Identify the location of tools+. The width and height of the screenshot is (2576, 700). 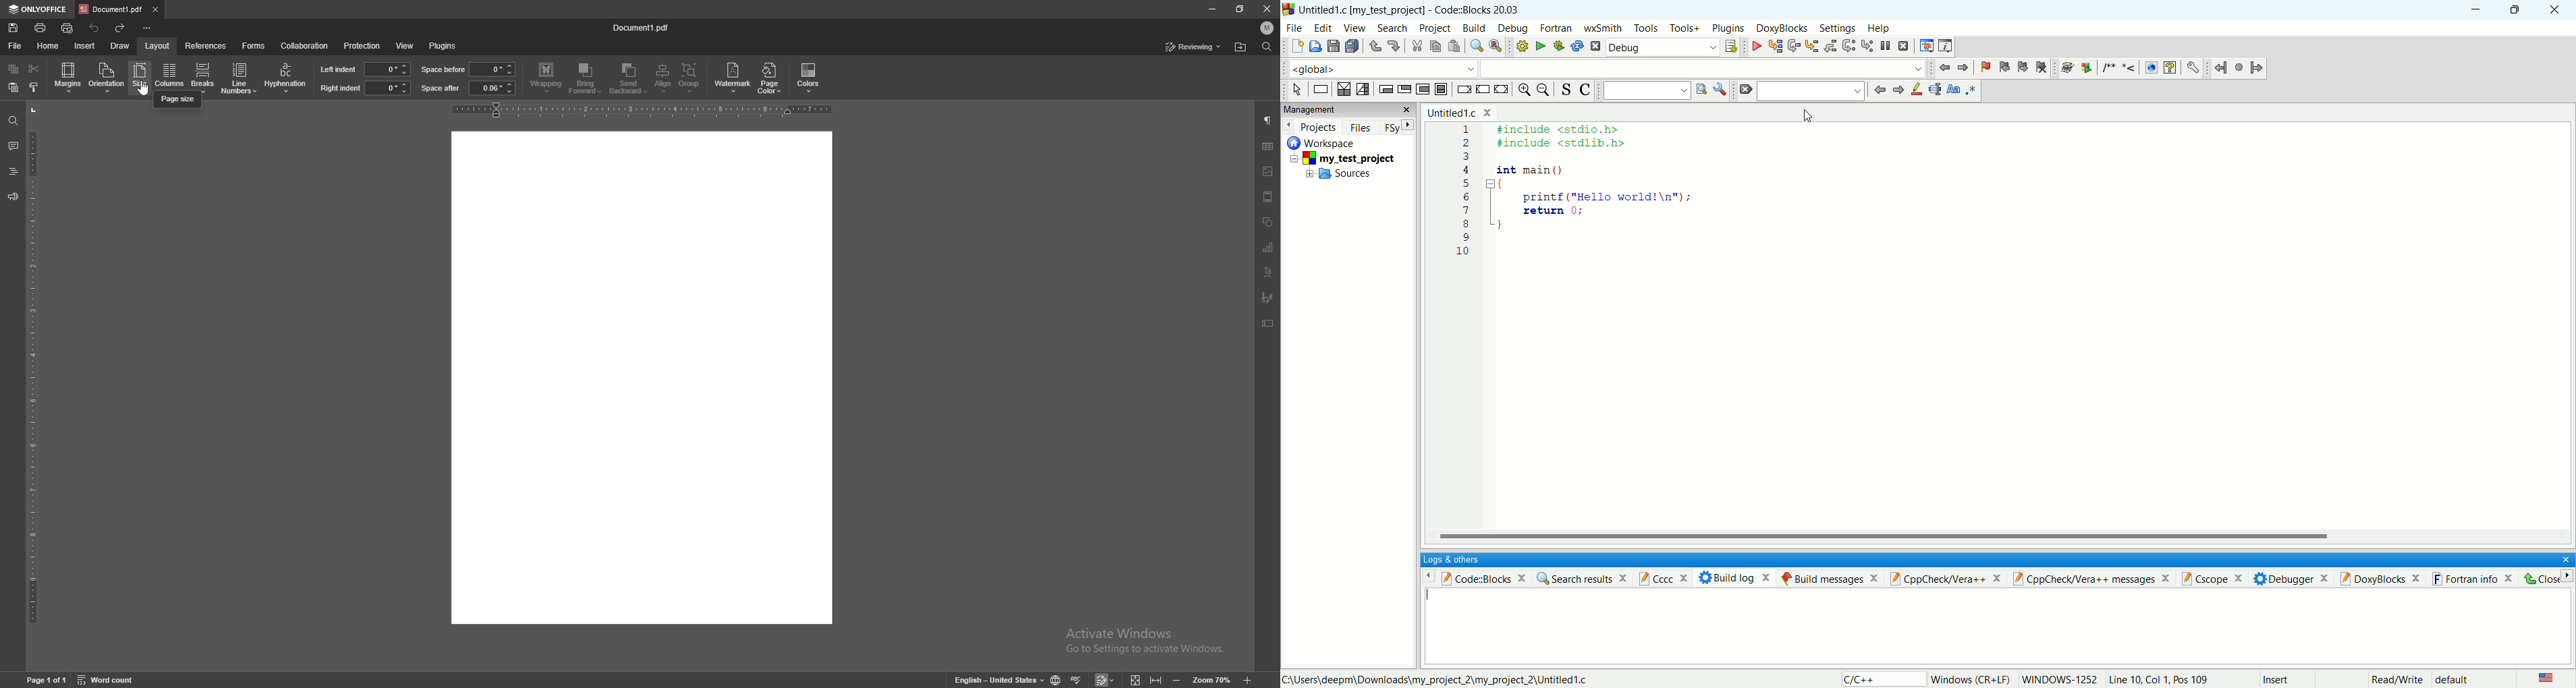
(1683, 28).